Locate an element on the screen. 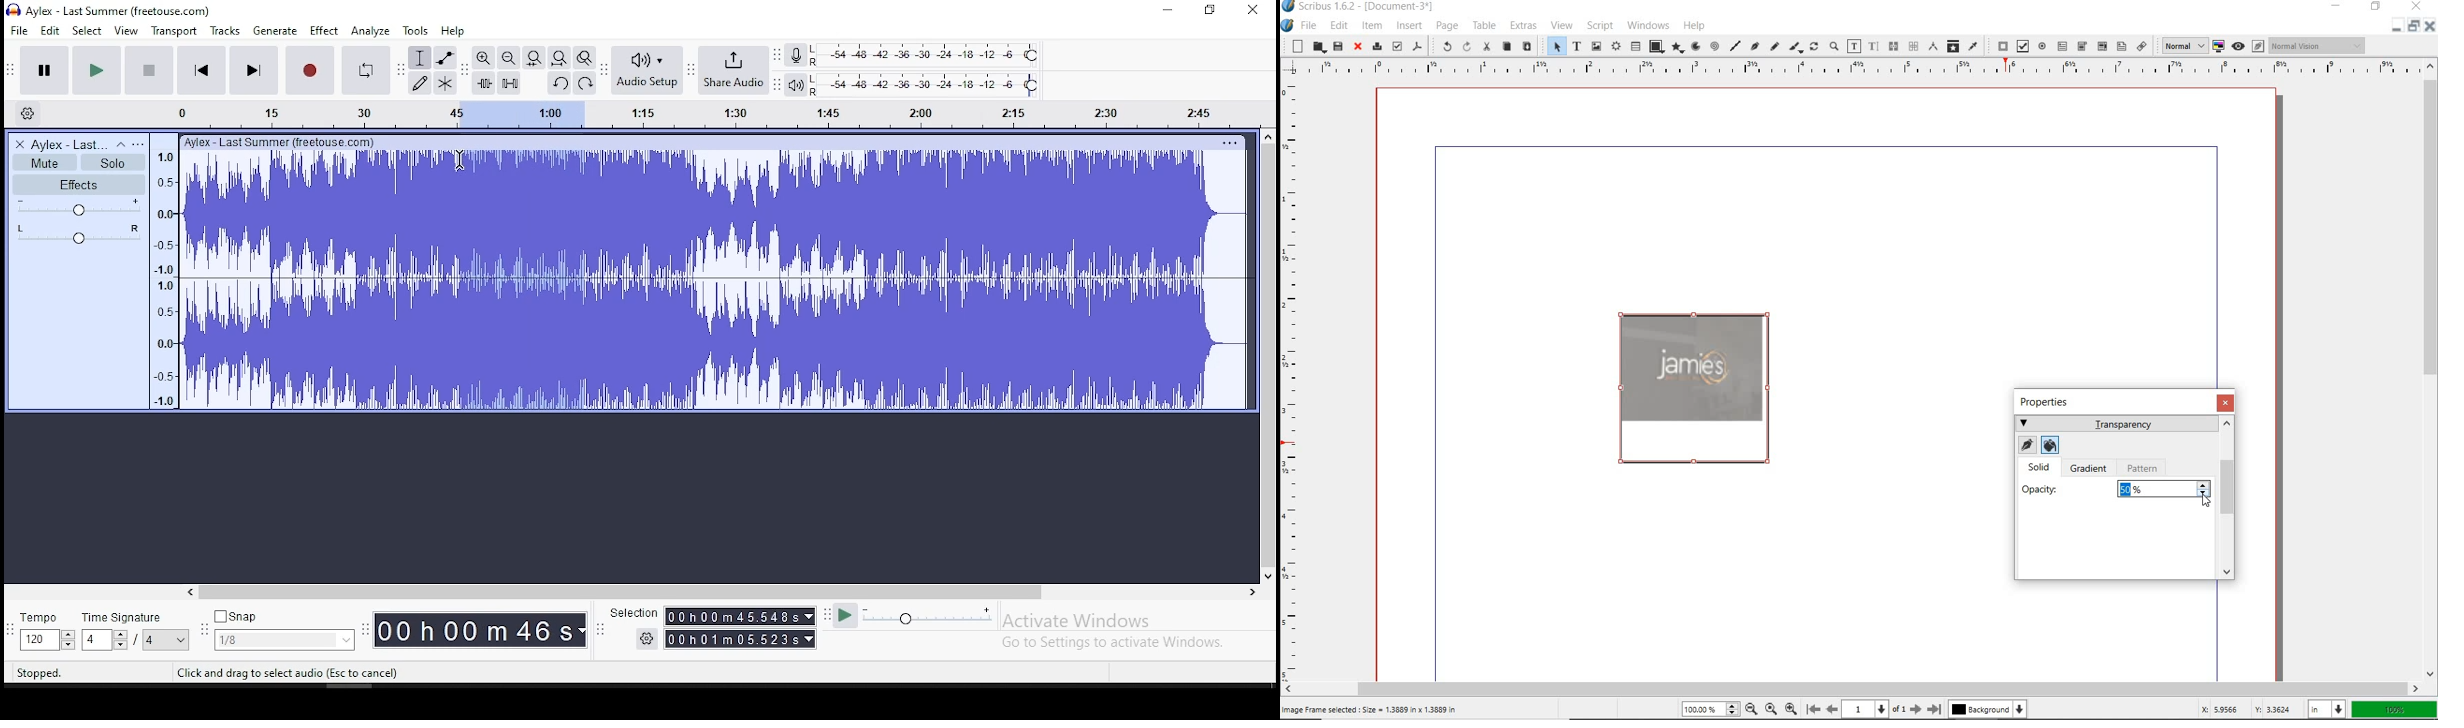 The image size is (2464, 728). UNDO is located at coordinates (1445, 46).